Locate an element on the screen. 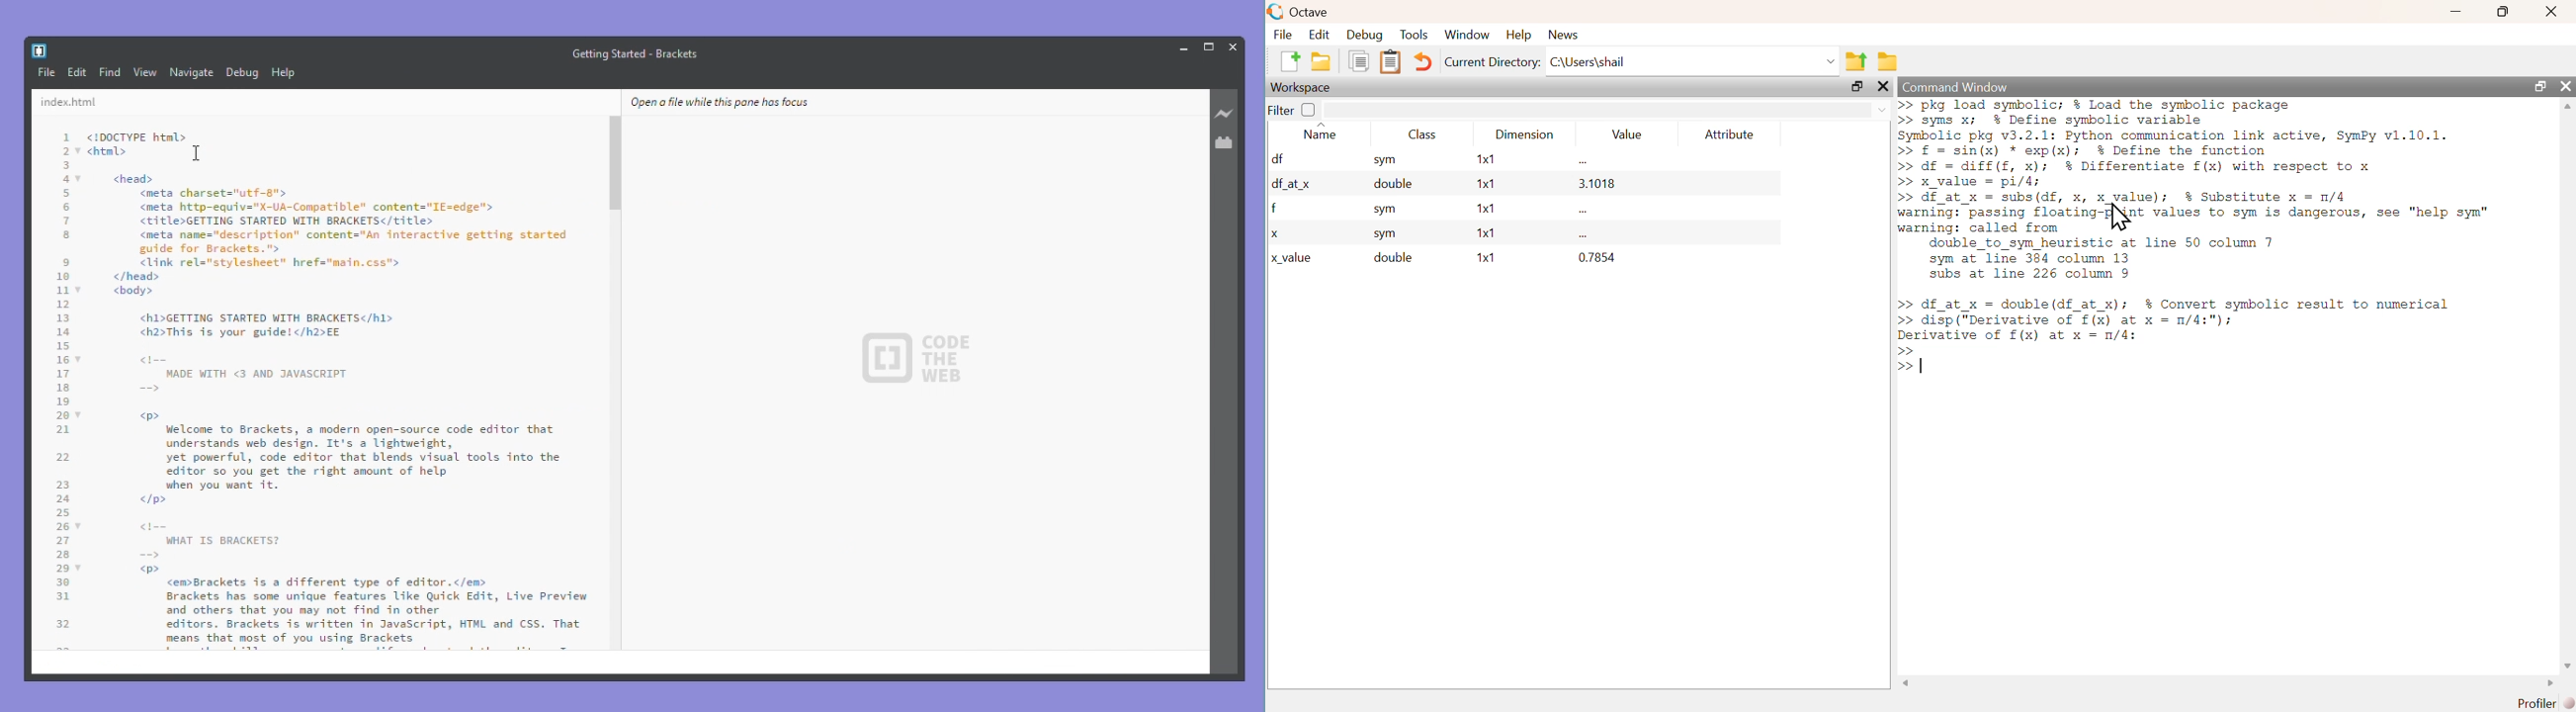 The image size is (2576, 728). 21 is located at coordinates (63, 430).